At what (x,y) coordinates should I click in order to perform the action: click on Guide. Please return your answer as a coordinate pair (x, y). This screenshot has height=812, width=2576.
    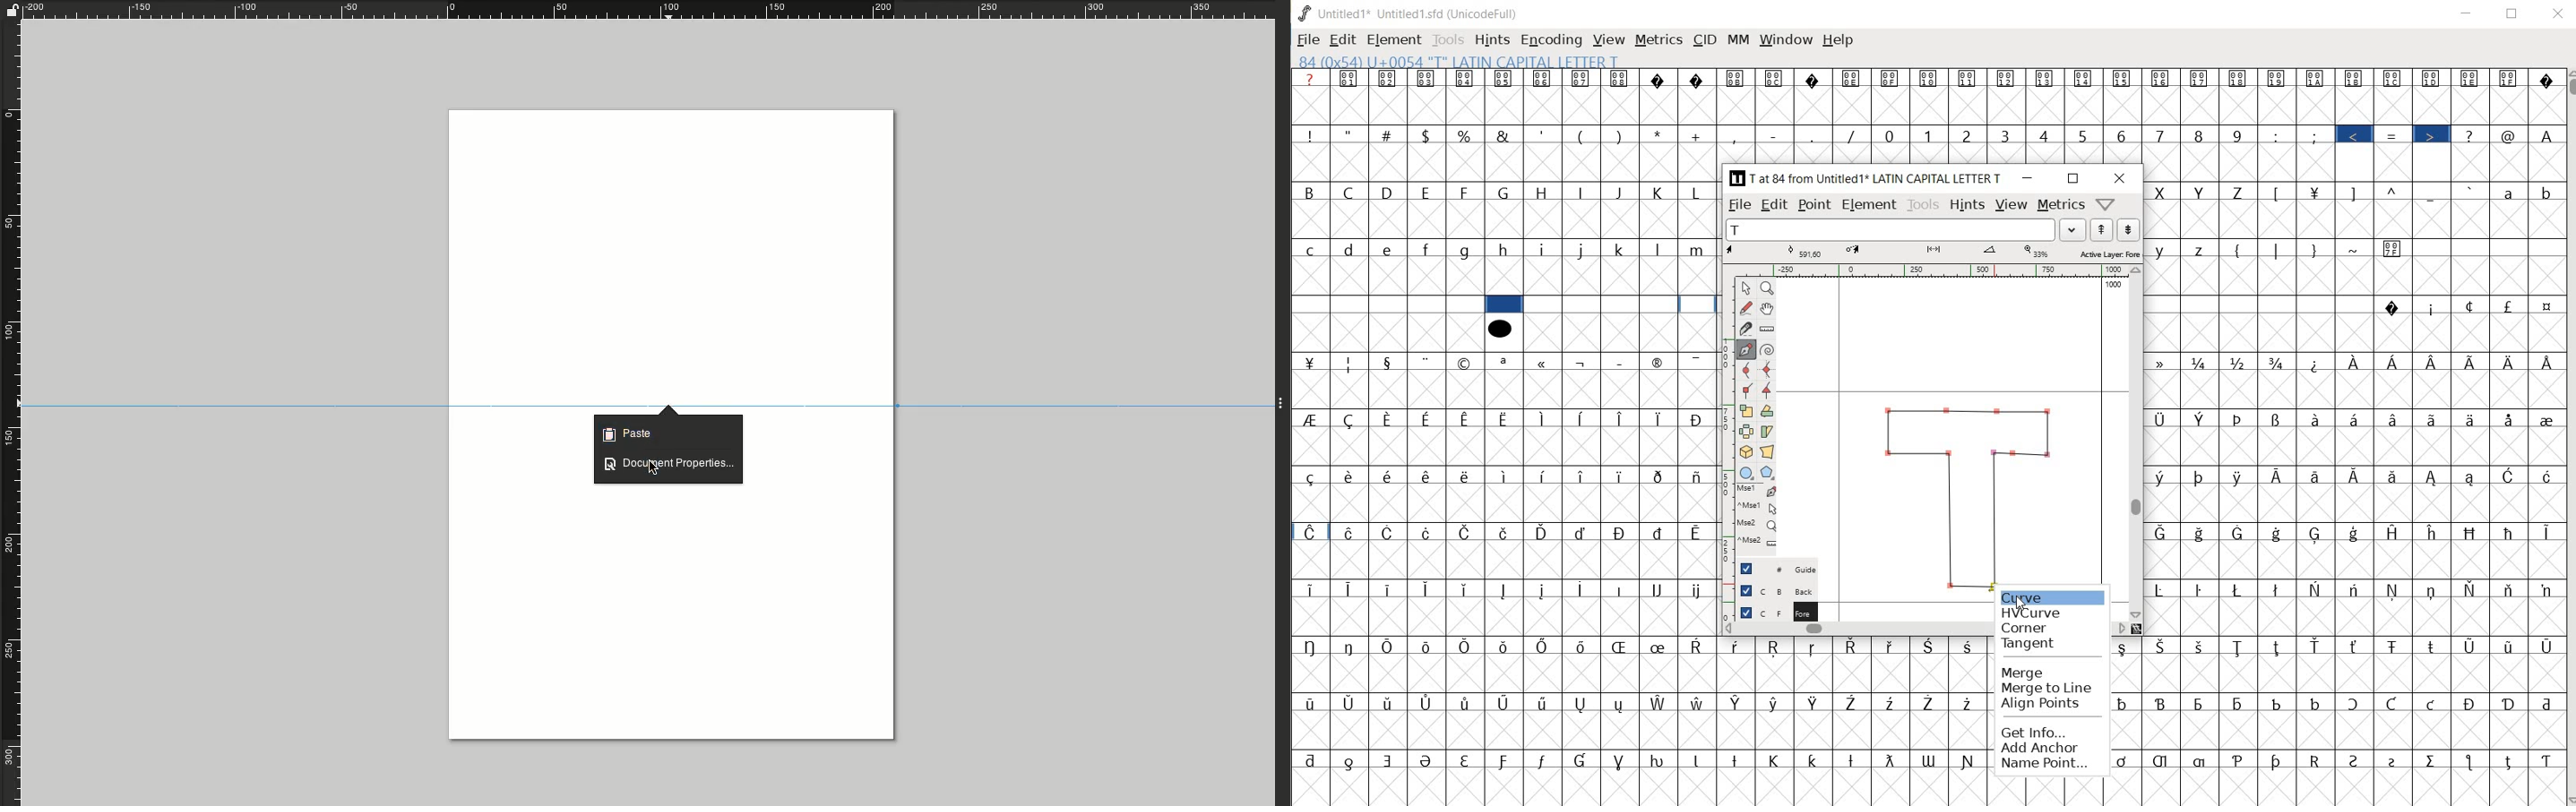
    Looking at the image, I should click on (647, 404).